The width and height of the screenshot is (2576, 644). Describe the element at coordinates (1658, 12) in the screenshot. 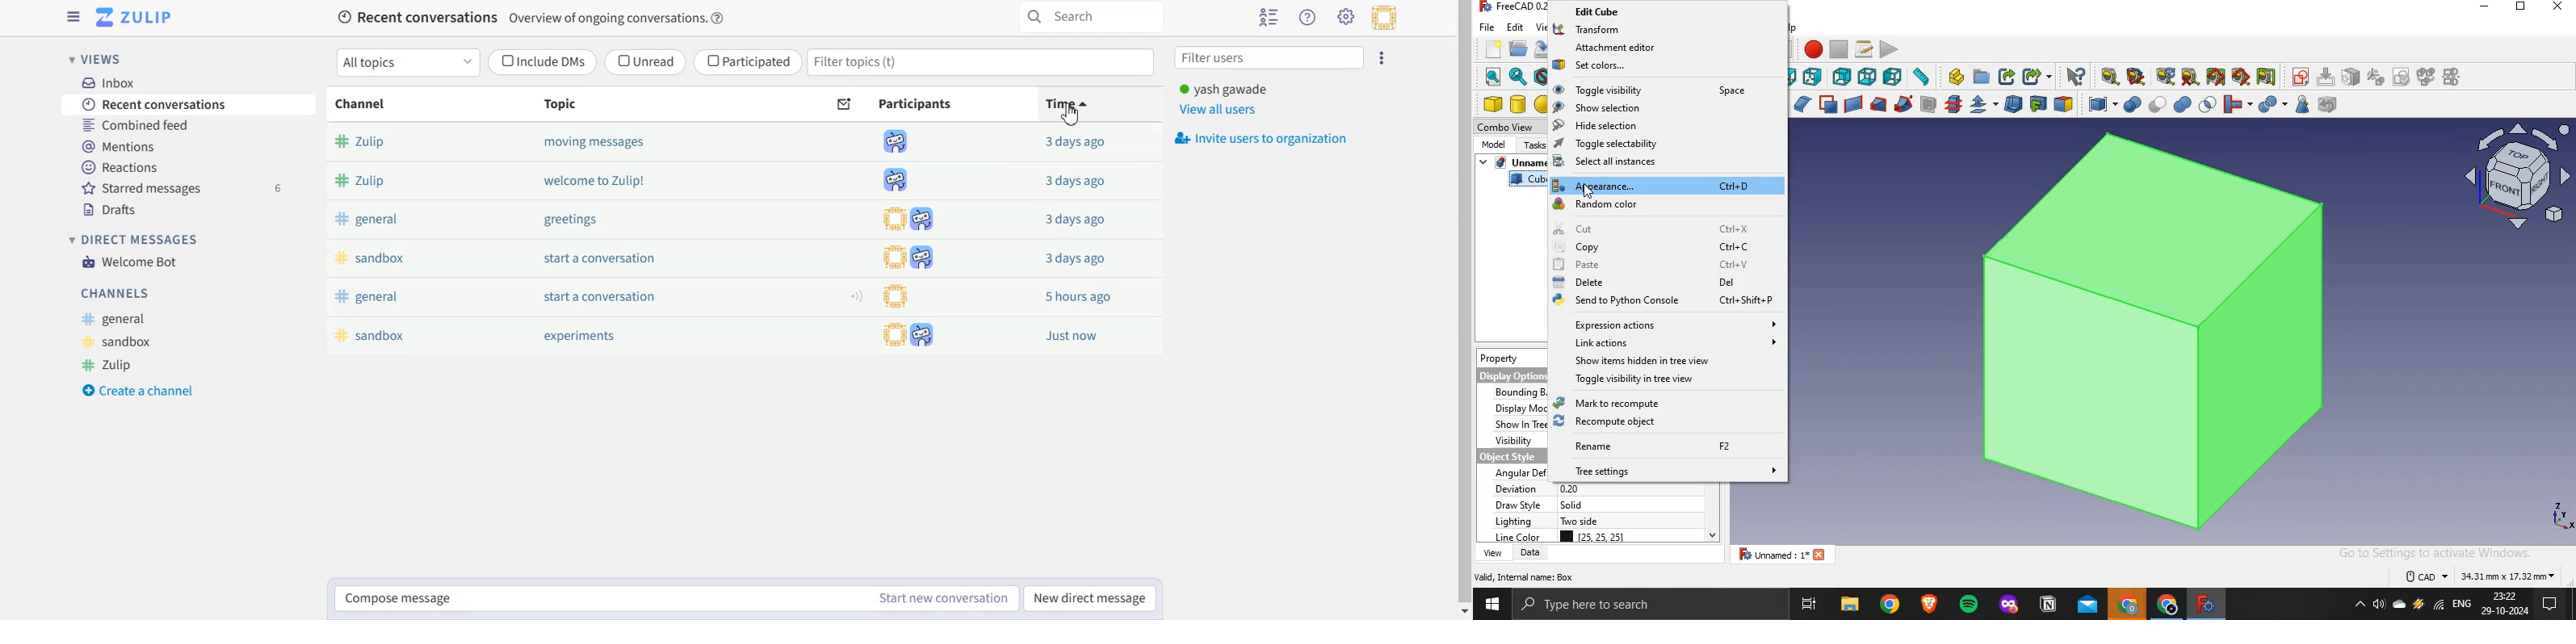

I see `edit cube` at that location.